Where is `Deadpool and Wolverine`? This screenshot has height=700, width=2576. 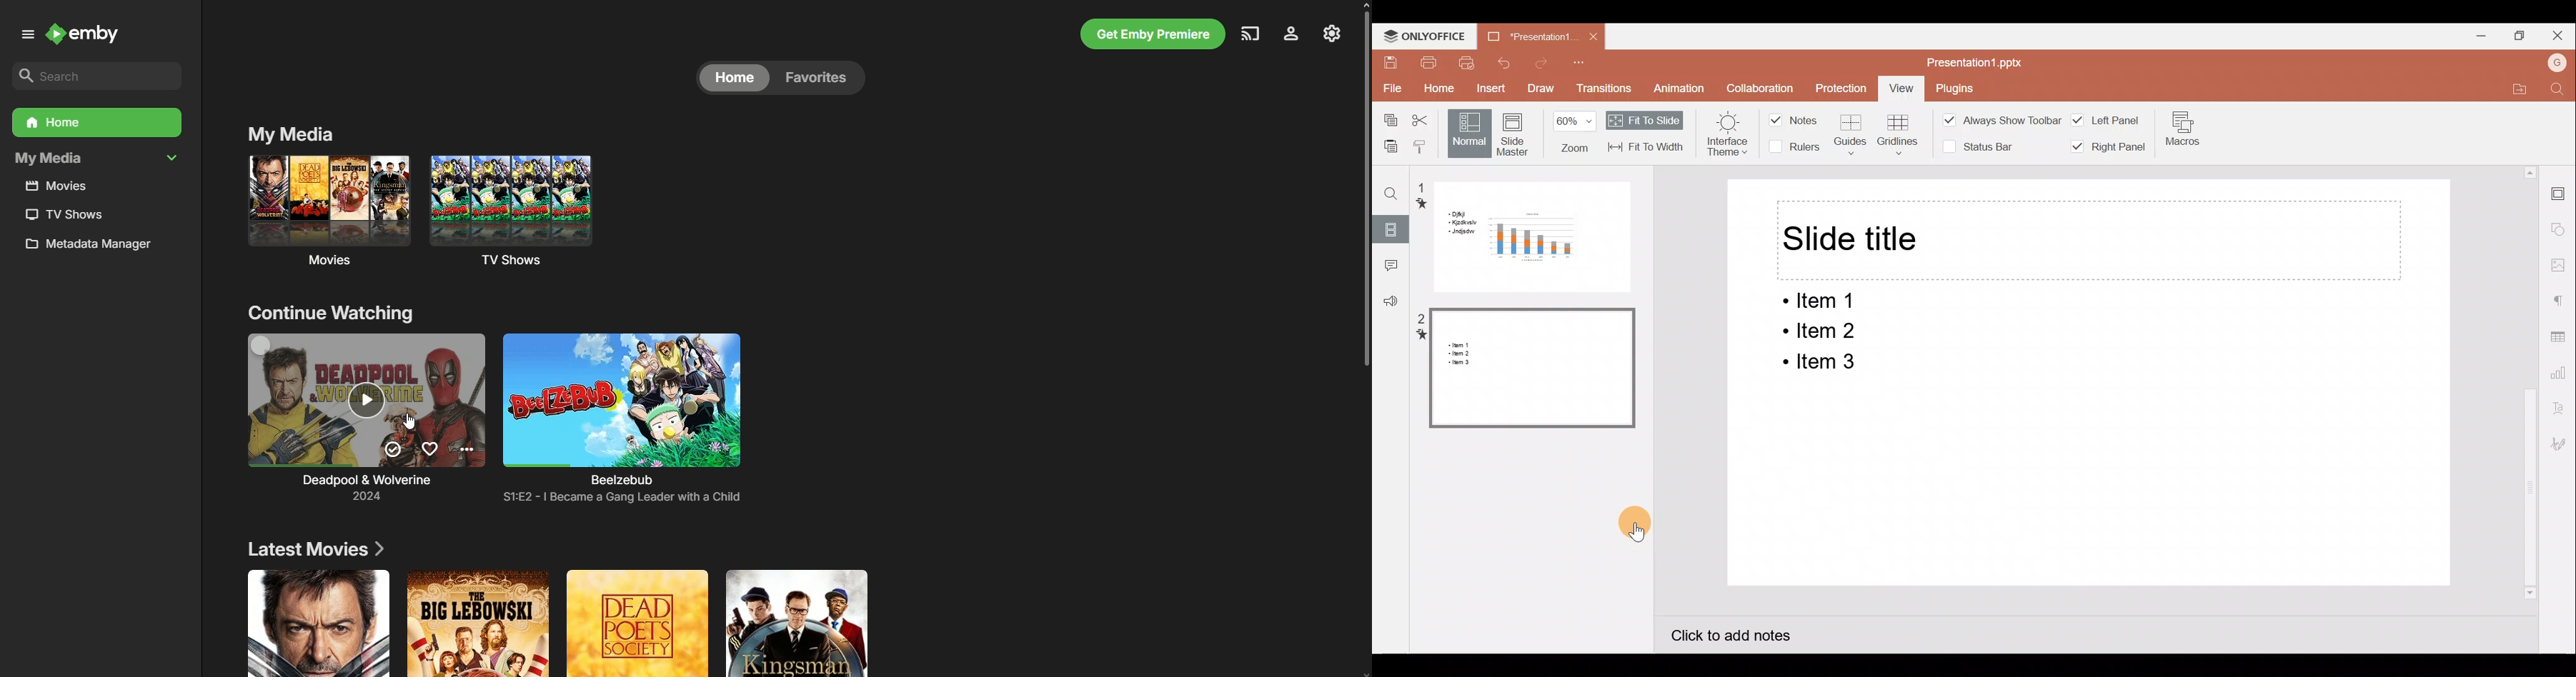
Deadpool and Wolverine is located at coordinates (354, 411).